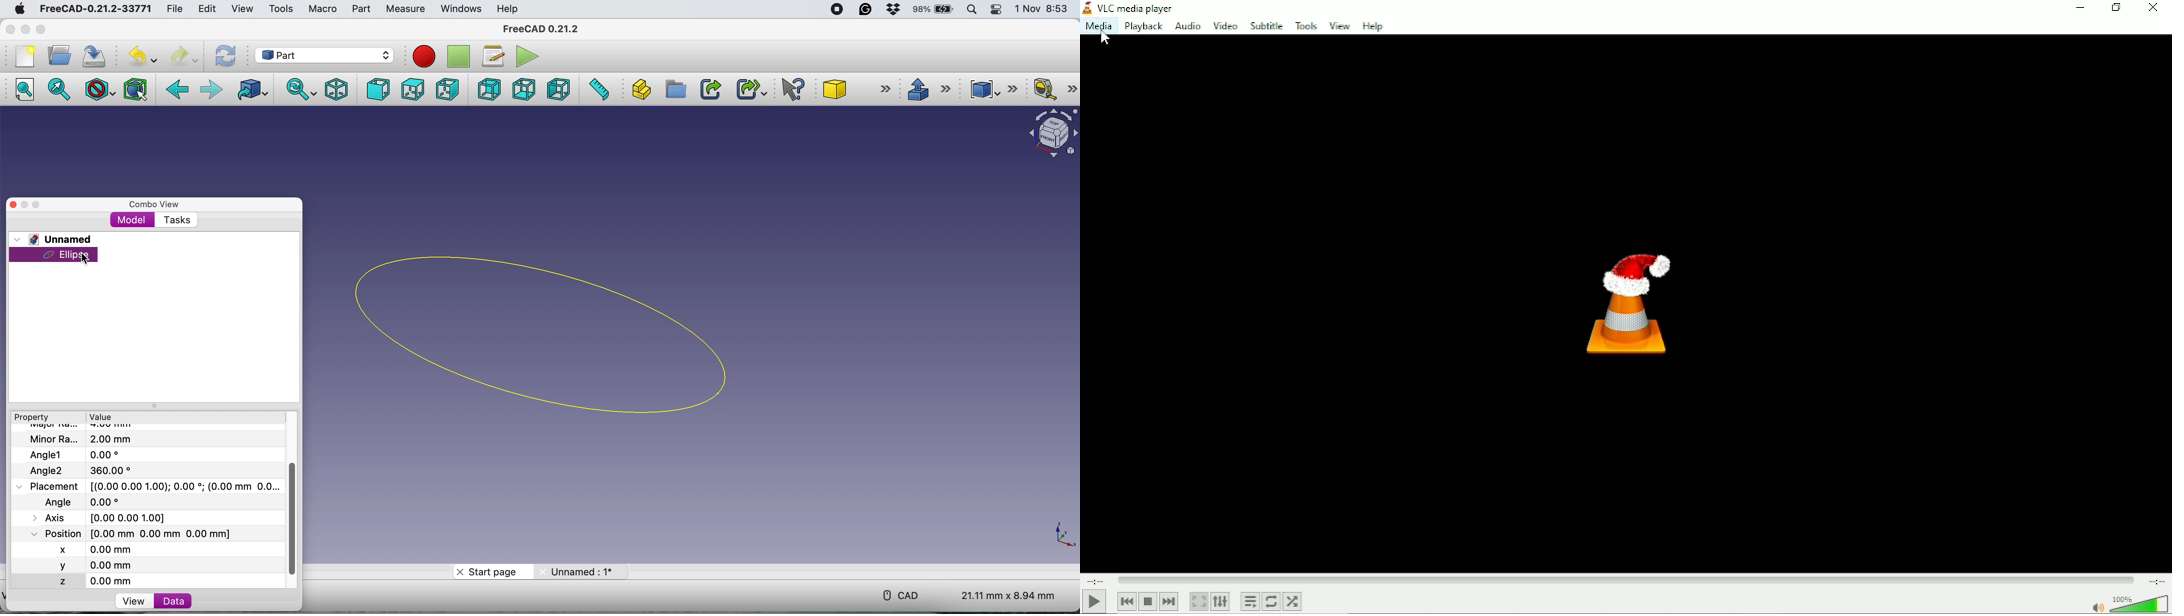  Describe the element at coordinates (324, 56) in the screenshot. I see `workbench` at that location.